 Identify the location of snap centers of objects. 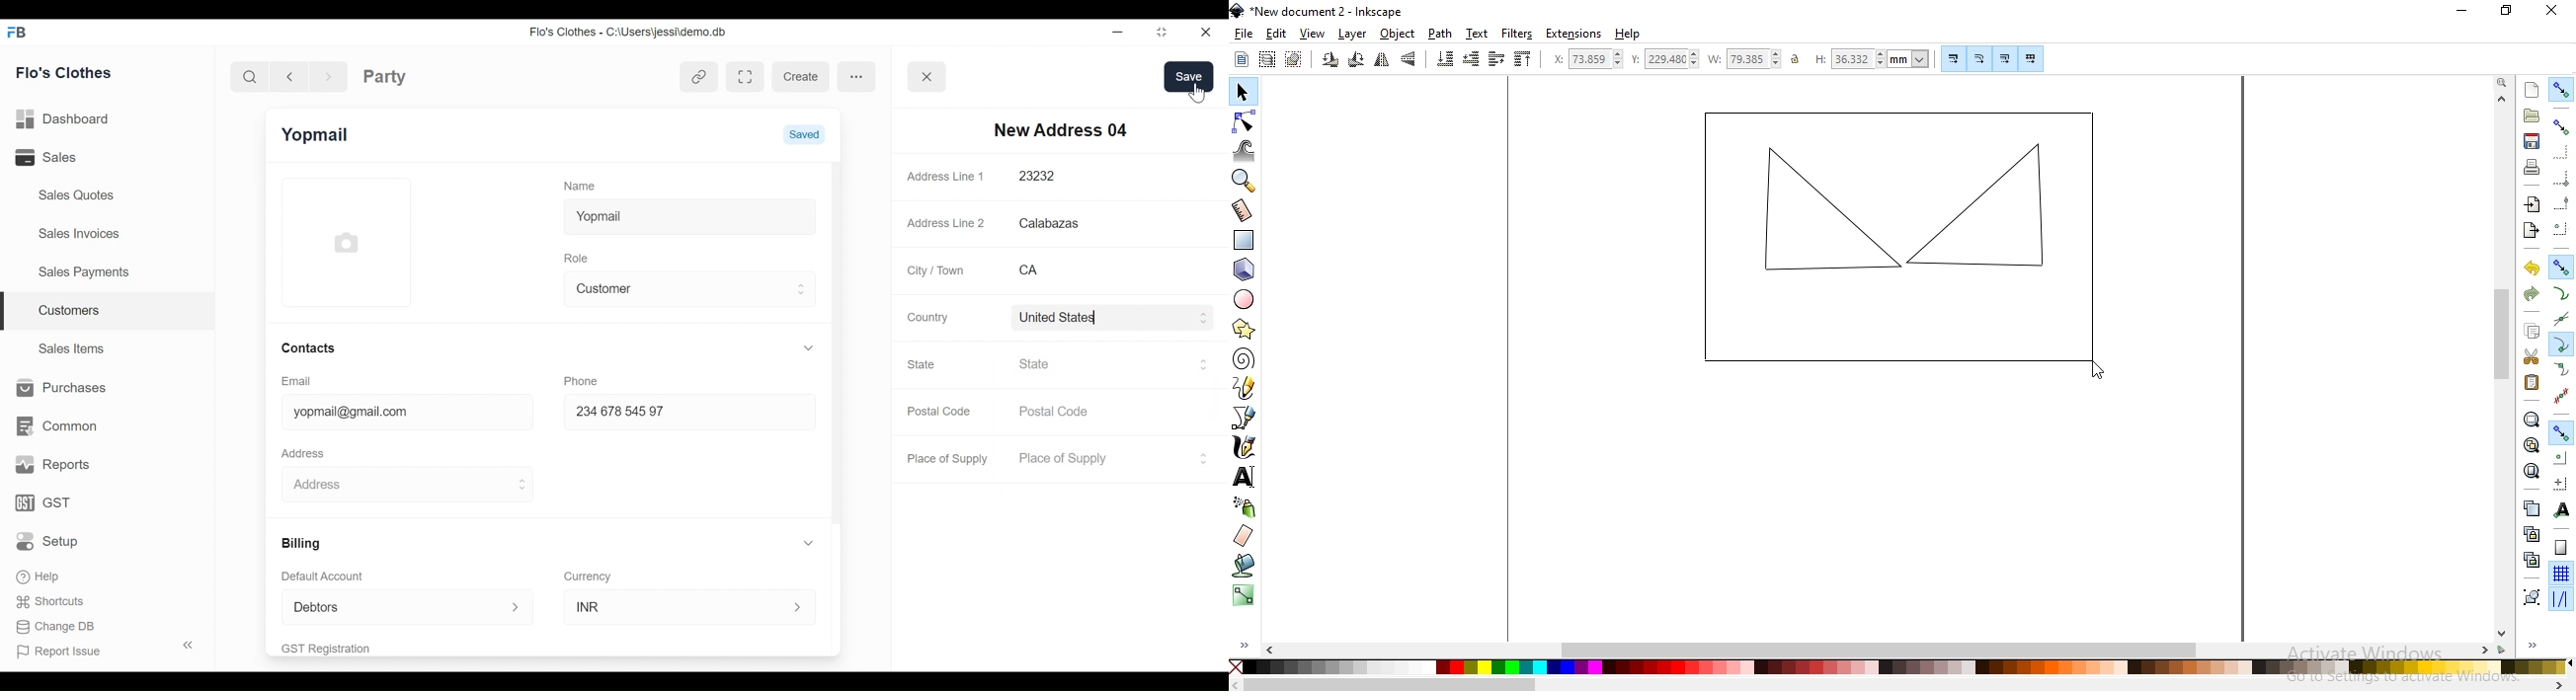
(2560, 458).